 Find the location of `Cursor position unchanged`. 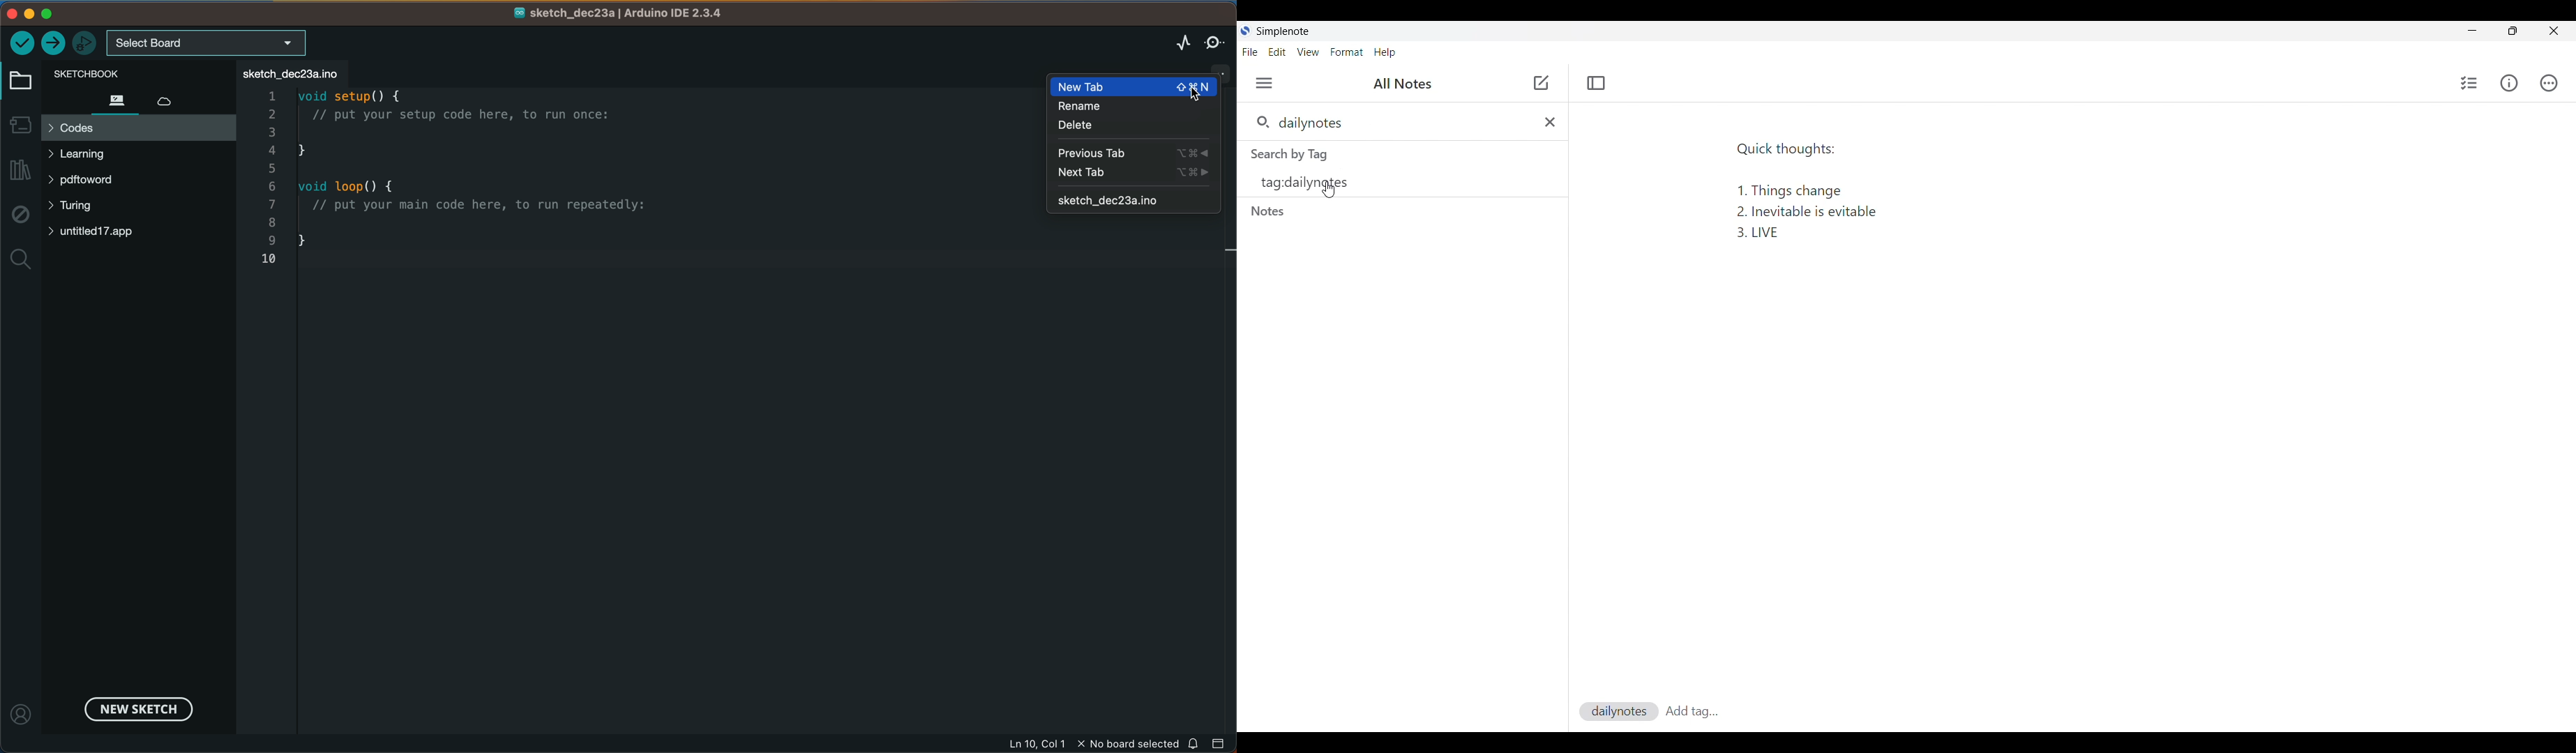

Cursor position unchanged is located at coordinates (1541, 84).